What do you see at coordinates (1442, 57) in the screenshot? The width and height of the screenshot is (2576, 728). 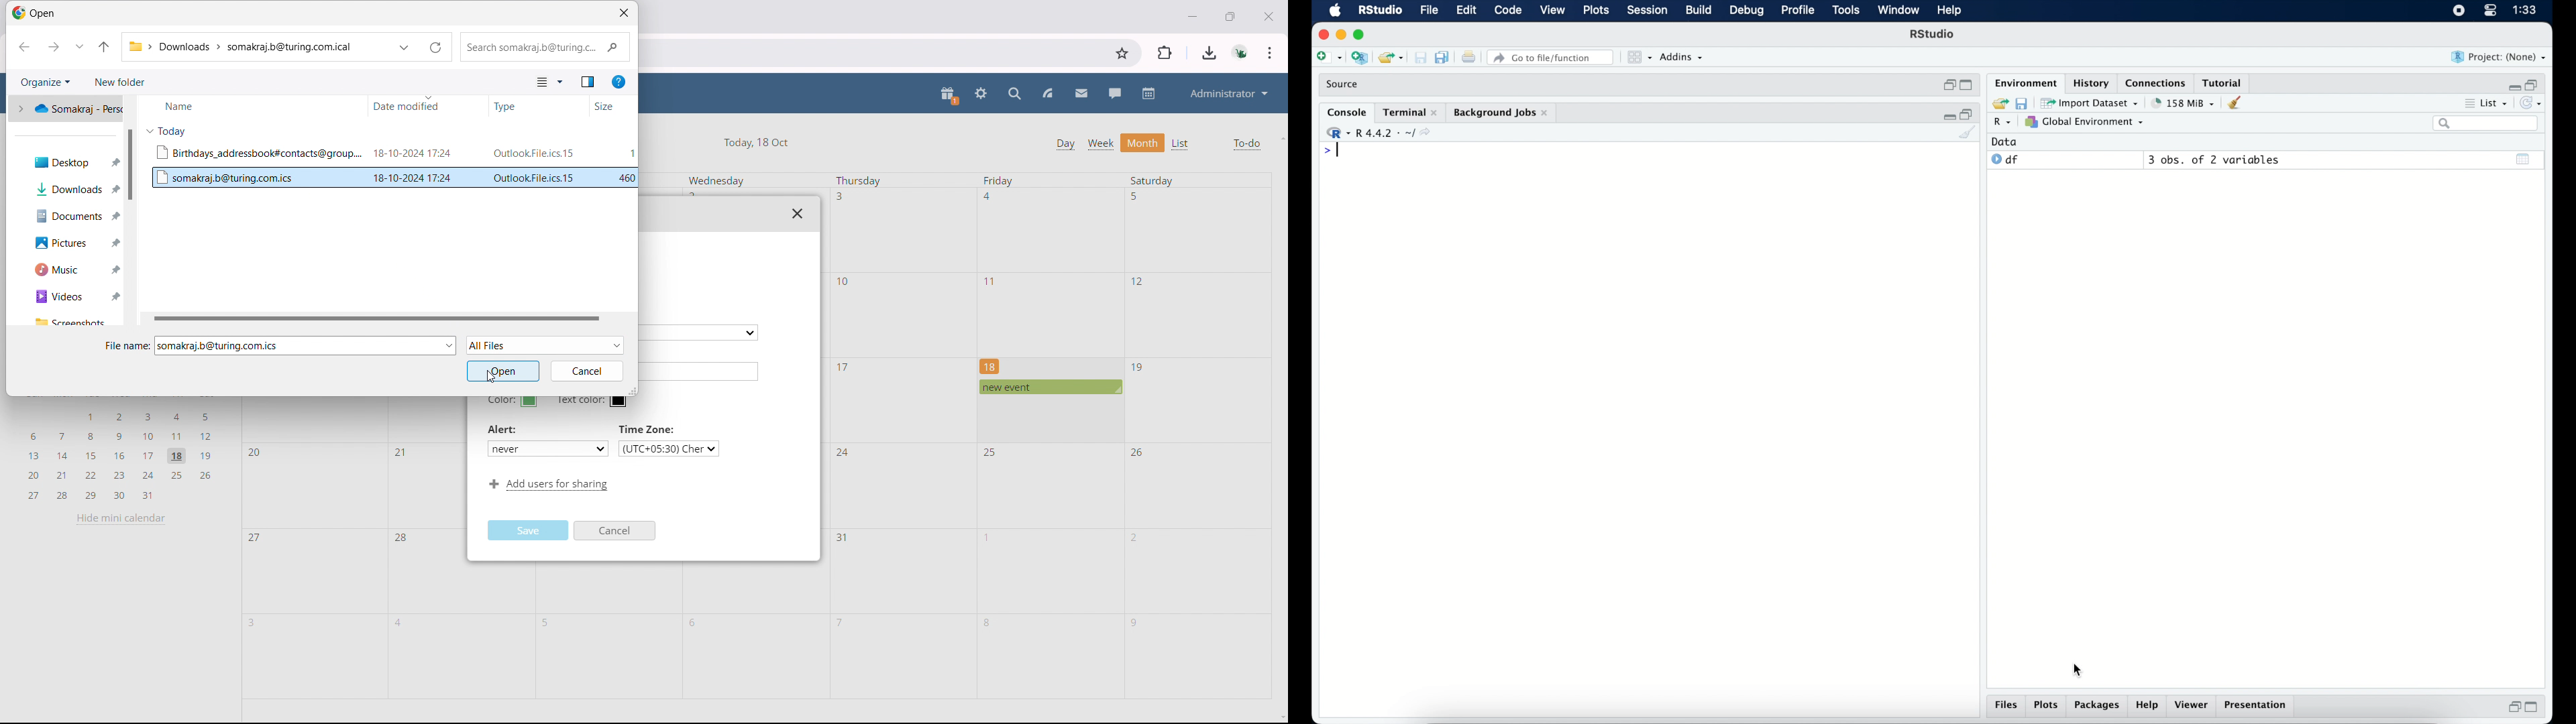 I see `save all documents` at bounding box center [1442, 57].